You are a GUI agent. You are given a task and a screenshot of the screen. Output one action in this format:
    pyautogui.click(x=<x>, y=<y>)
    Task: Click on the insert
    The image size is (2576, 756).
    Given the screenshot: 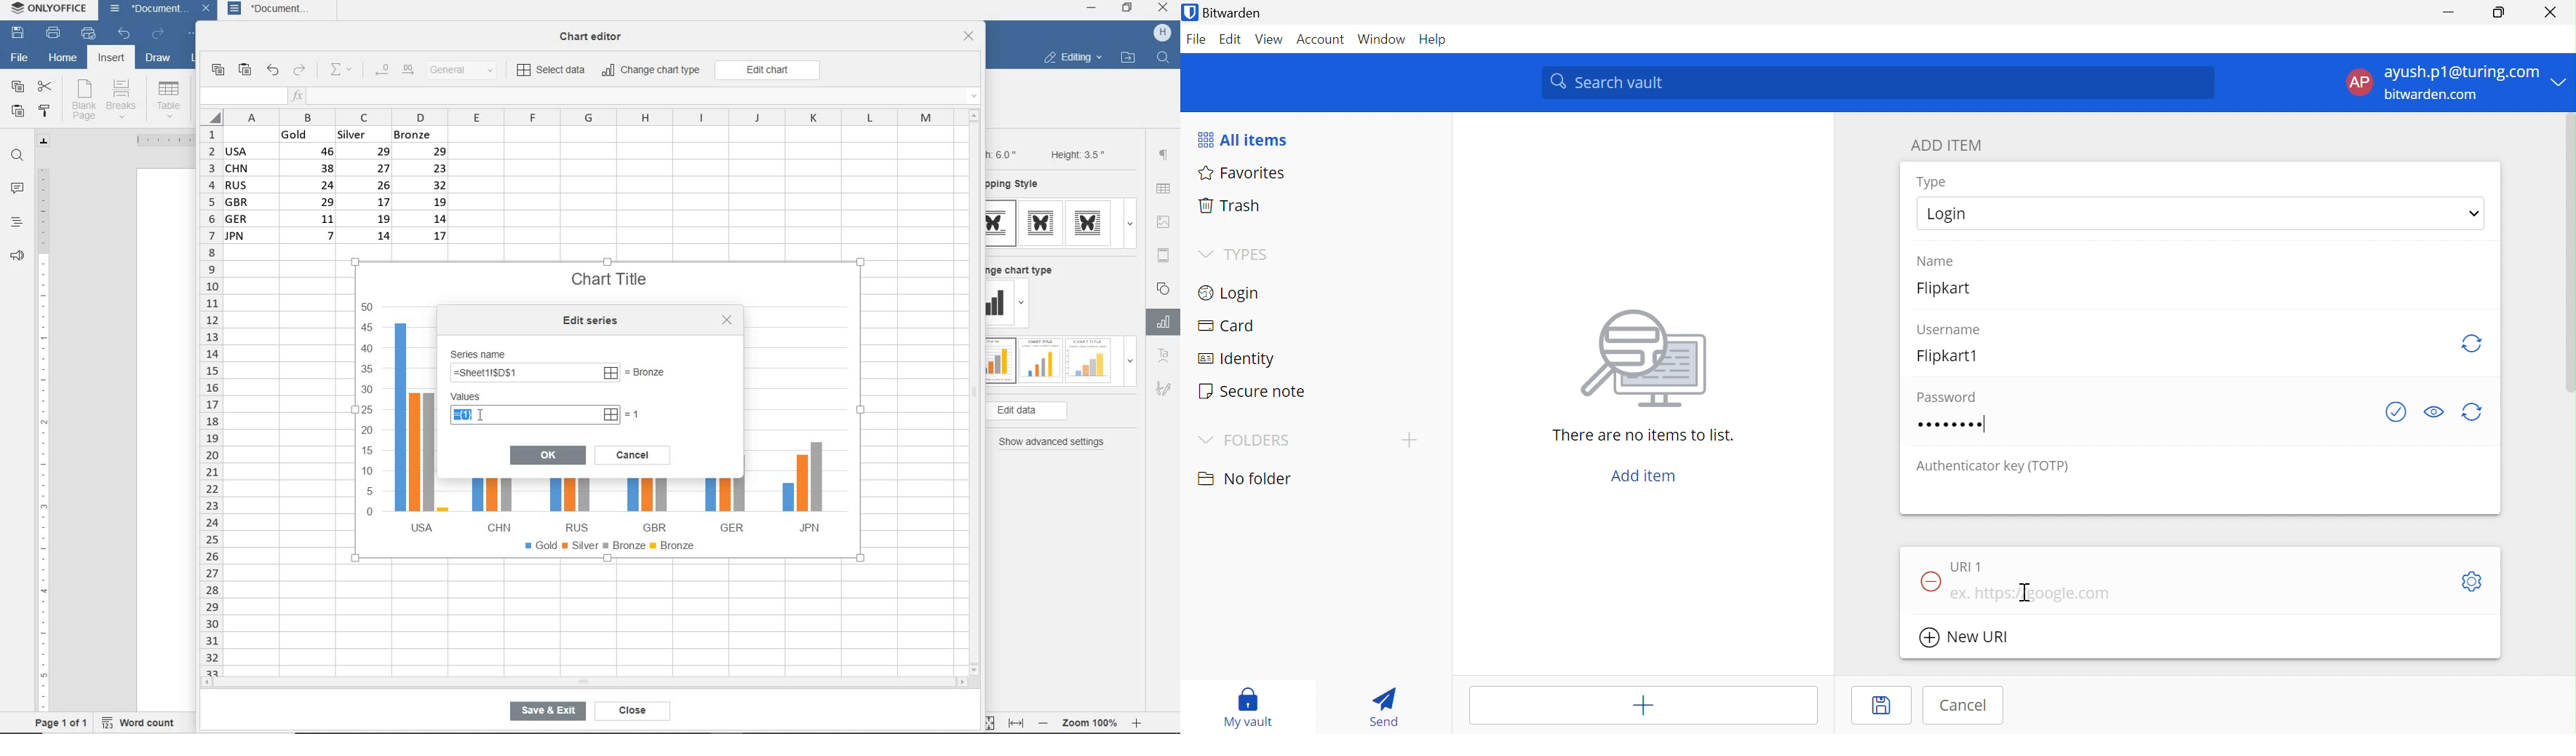 What is the action you would take?
    pyautogui.click(x=110, y=59)
    